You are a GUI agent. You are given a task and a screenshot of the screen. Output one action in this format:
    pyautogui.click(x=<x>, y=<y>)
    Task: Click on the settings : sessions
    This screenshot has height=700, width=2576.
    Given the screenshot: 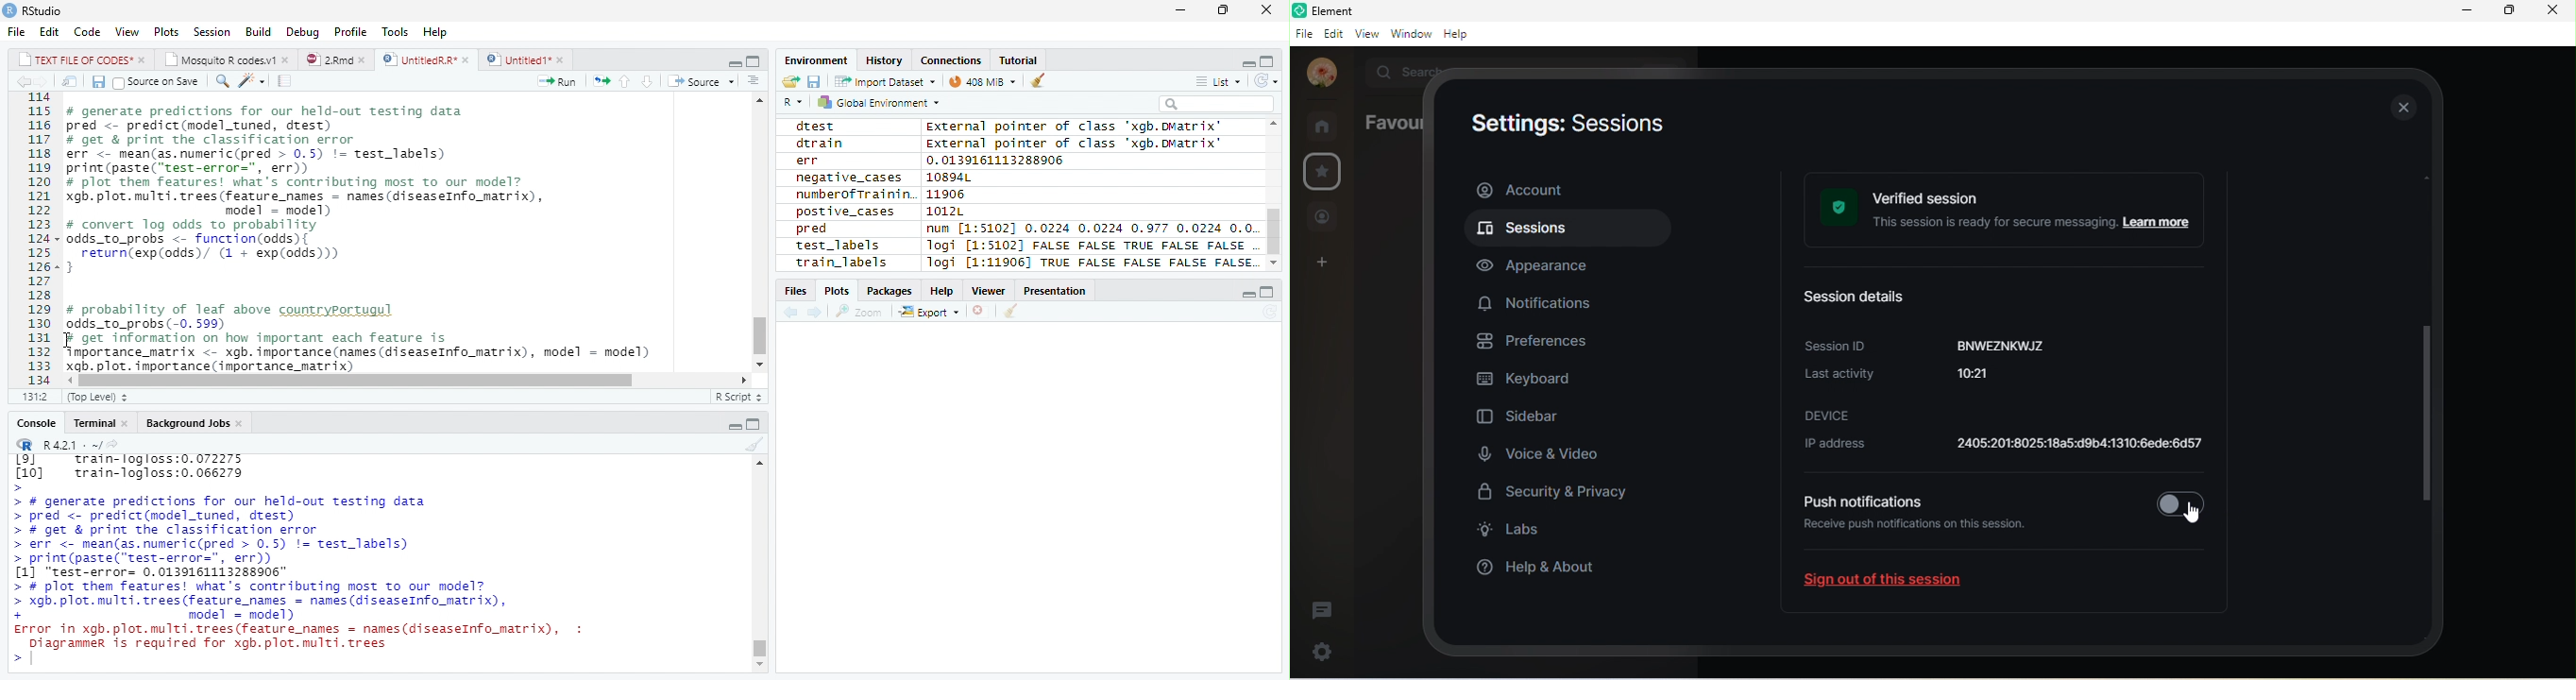 What is the action you would take?
    pyautogui.click(x=1565, y=126)
    